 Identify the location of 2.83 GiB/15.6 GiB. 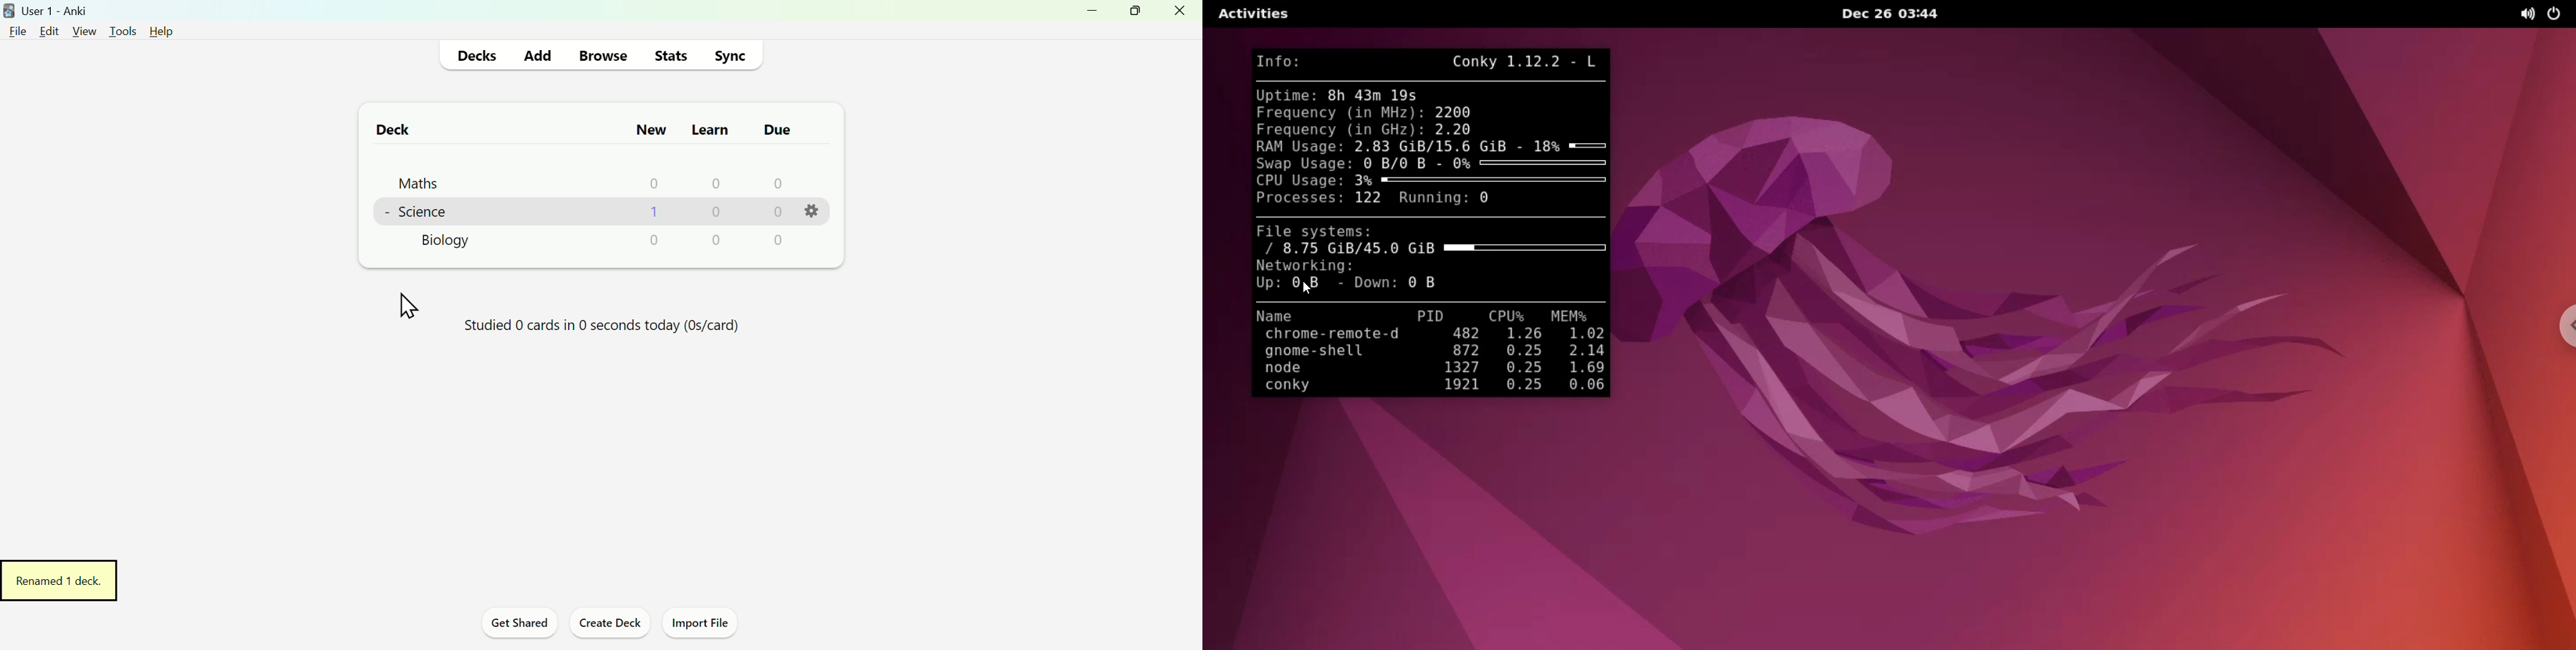
(1433, 146).